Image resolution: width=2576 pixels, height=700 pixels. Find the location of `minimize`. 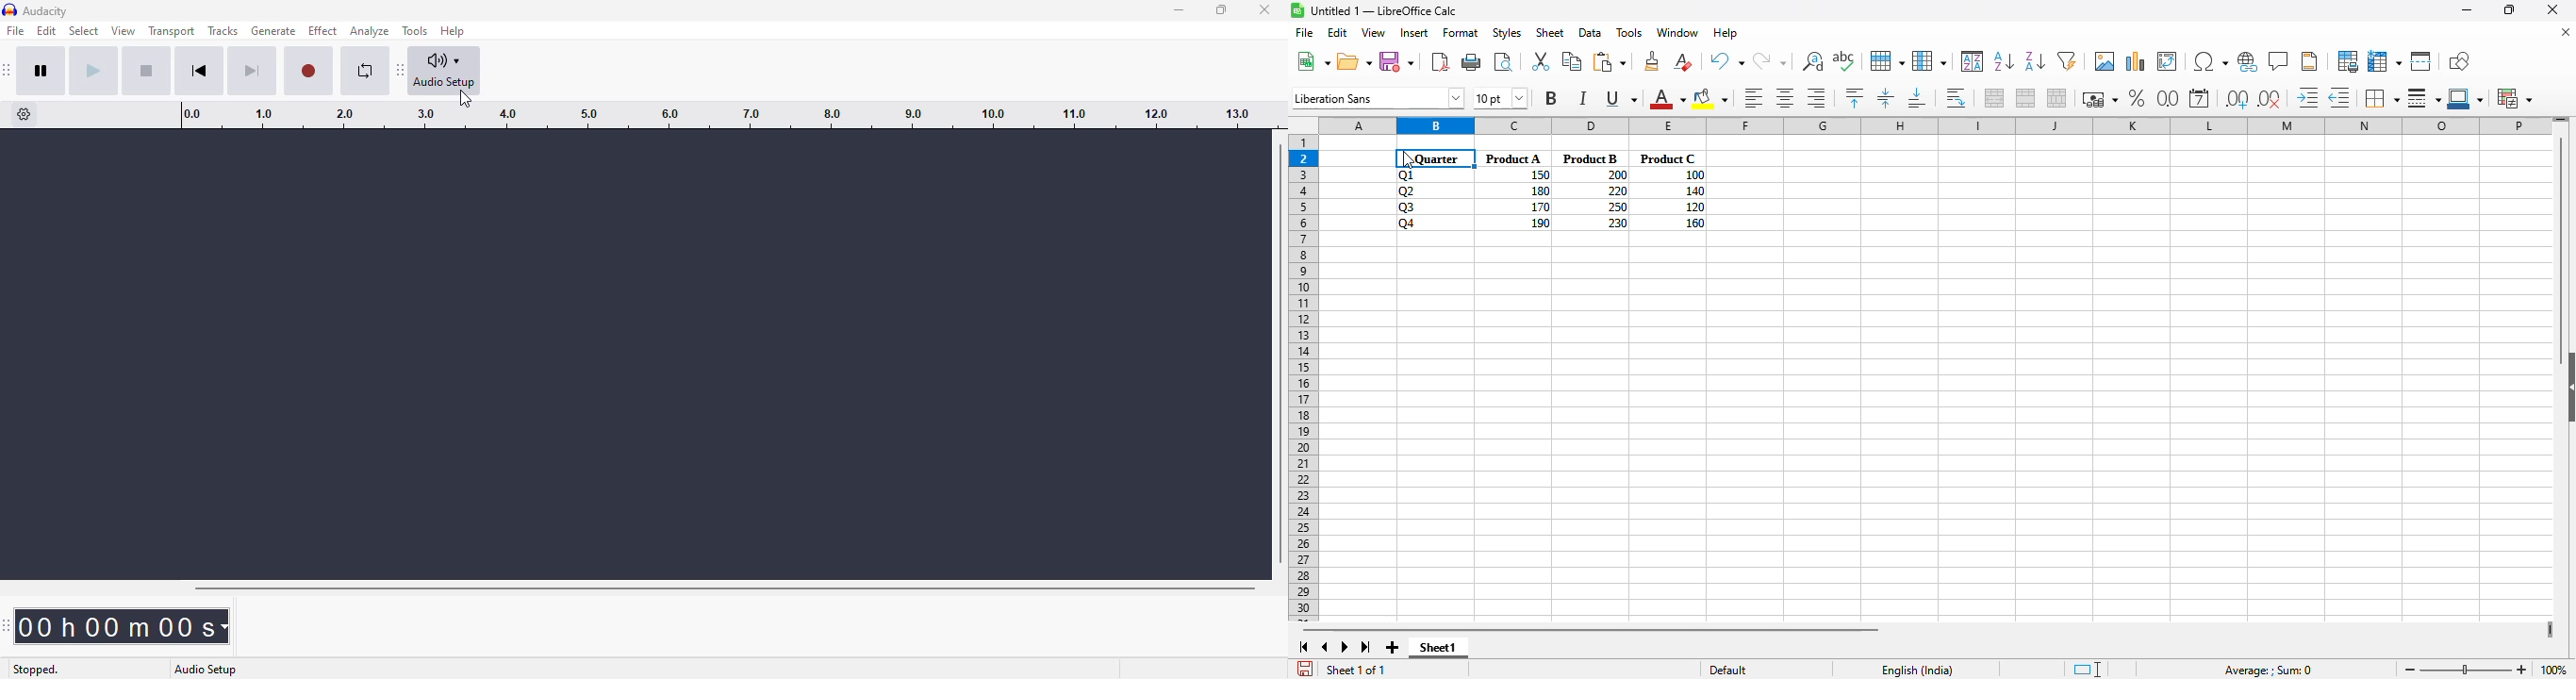

minimize is located at coordinates (1180, 10).